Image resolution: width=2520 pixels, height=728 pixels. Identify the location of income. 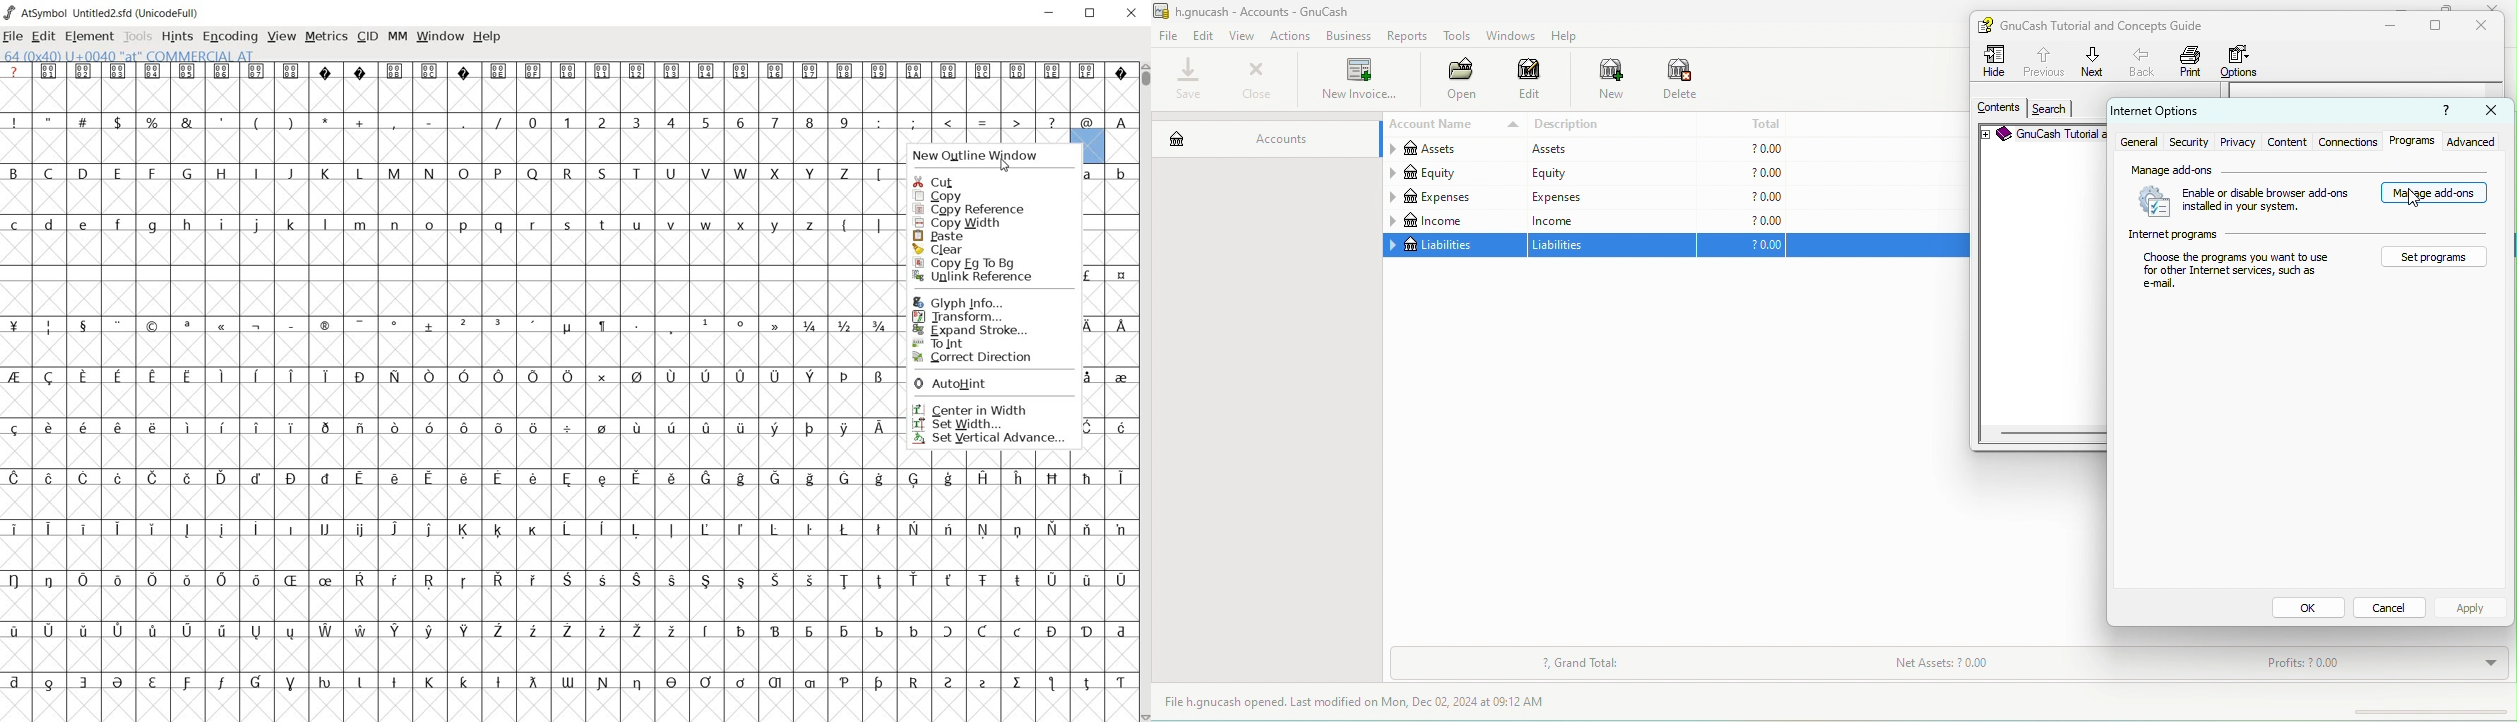
(1609, 220).